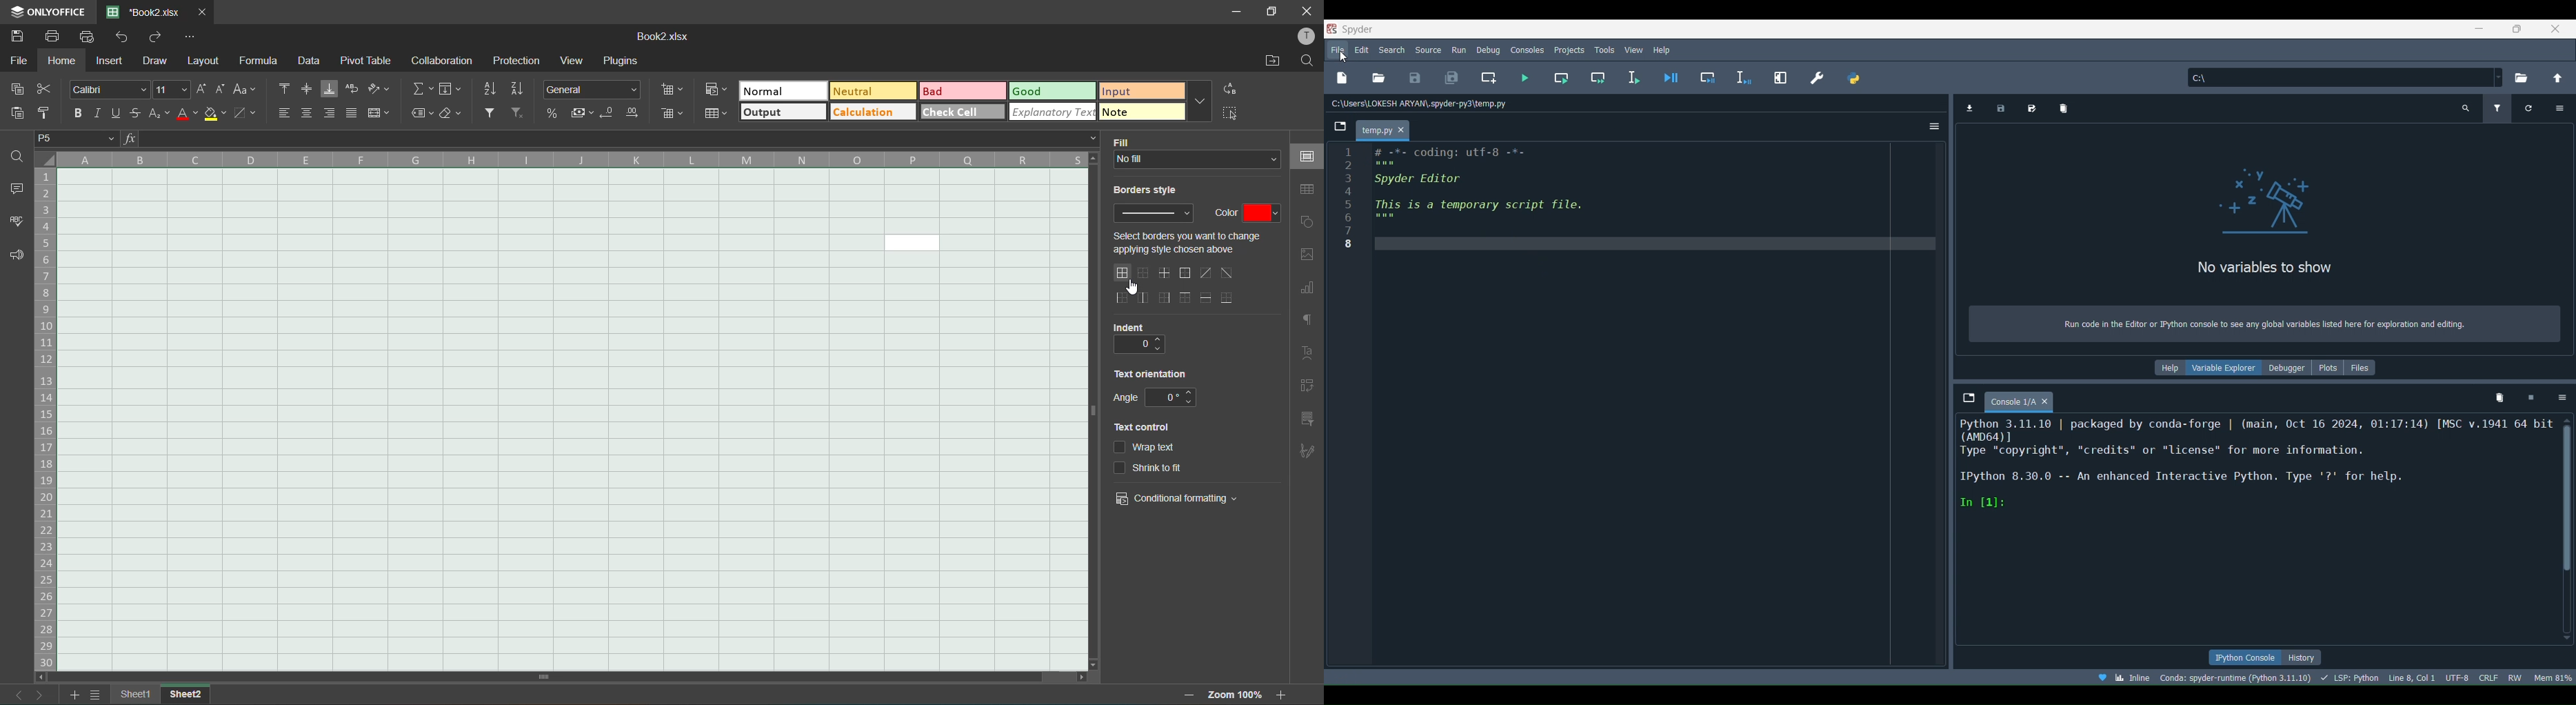  Describe the element at coordinates (634, 112) in the screenshot. I see `increase decimal` at that location.